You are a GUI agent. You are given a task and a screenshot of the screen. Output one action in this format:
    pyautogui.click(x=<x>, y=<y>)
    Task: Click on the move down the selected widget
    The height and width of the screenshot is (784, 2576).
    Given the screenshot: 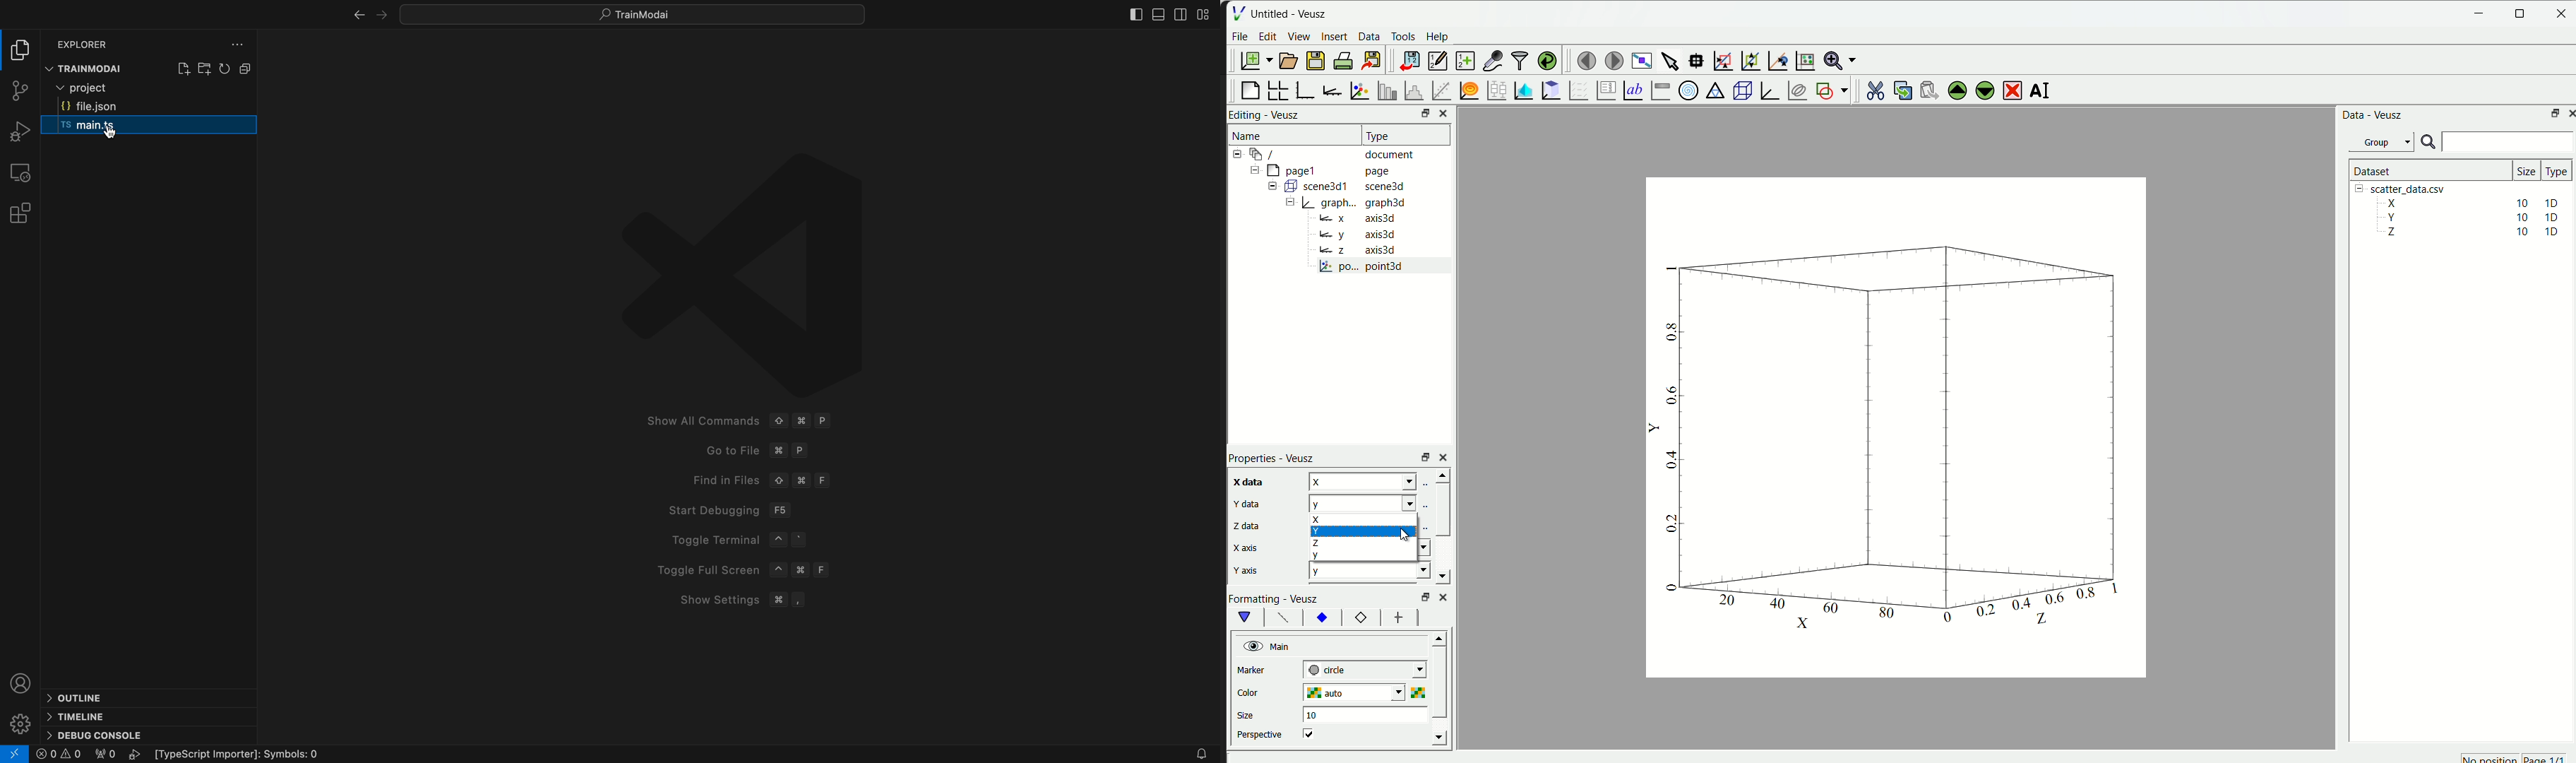 What is the action you would take?
    pyautogui.click(x=1984, y=92)
    